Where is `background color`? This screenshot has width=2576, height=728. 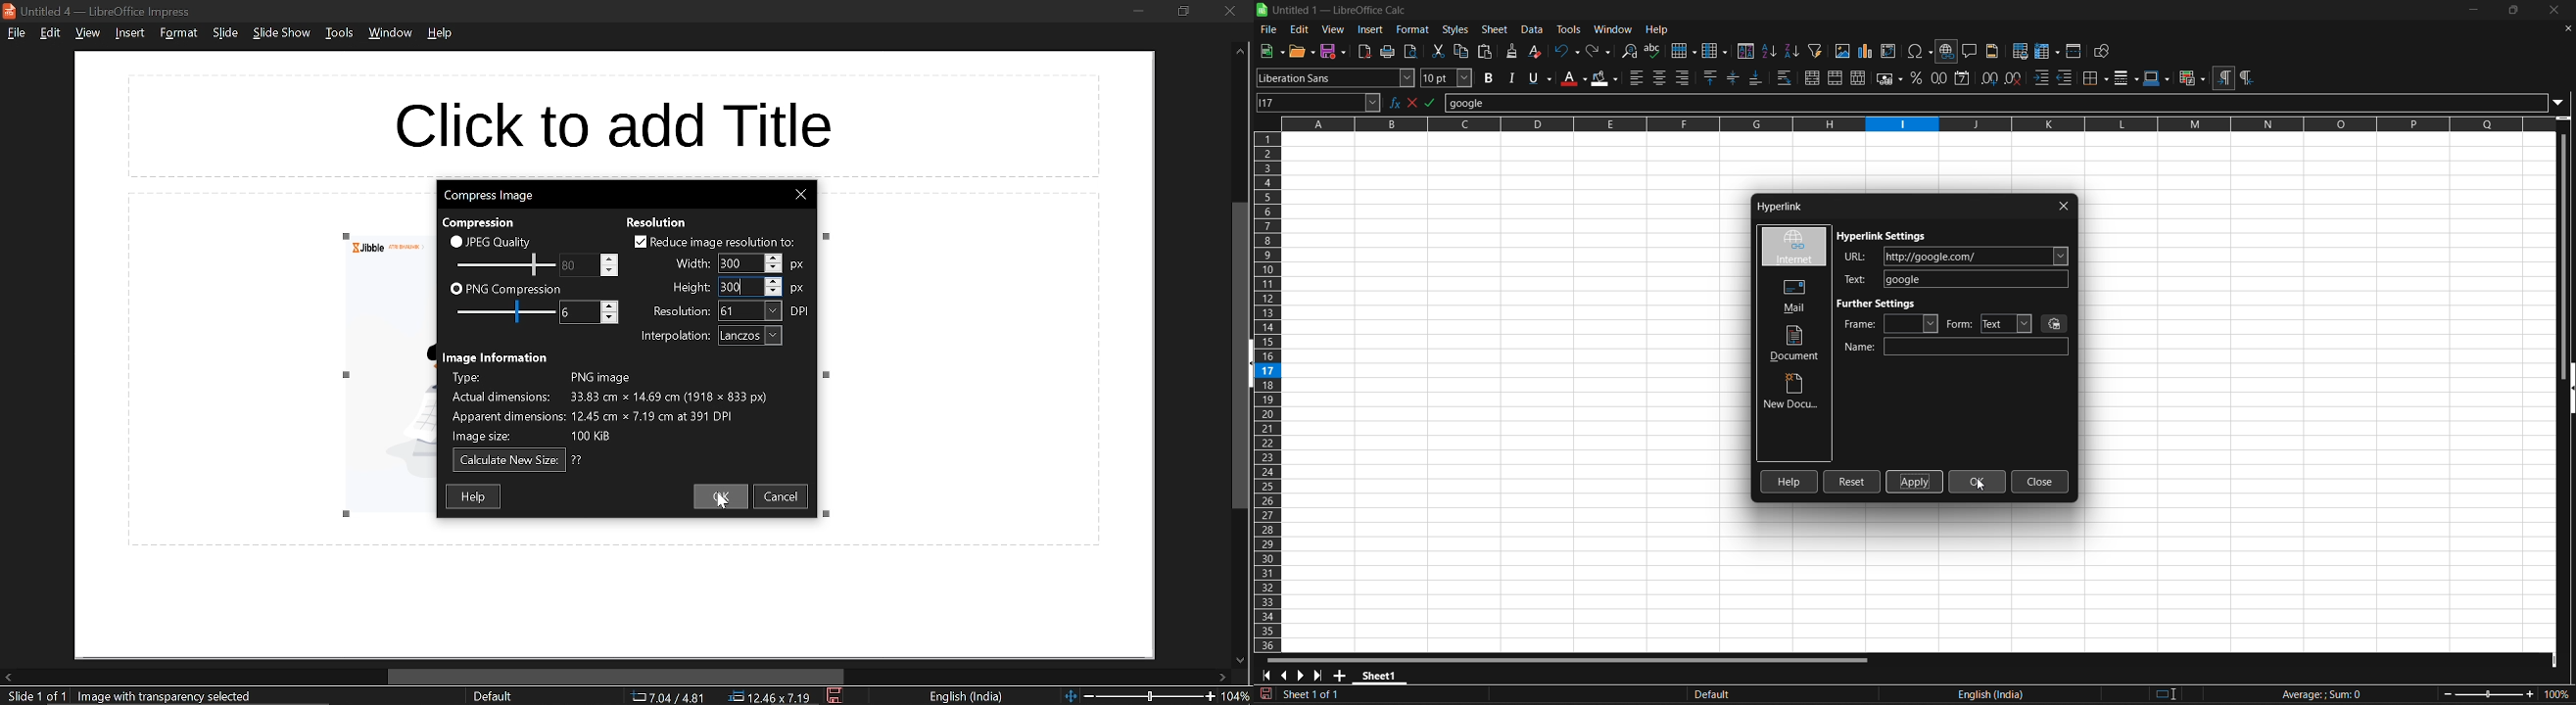
background color is located at coordinates (1606, 77).